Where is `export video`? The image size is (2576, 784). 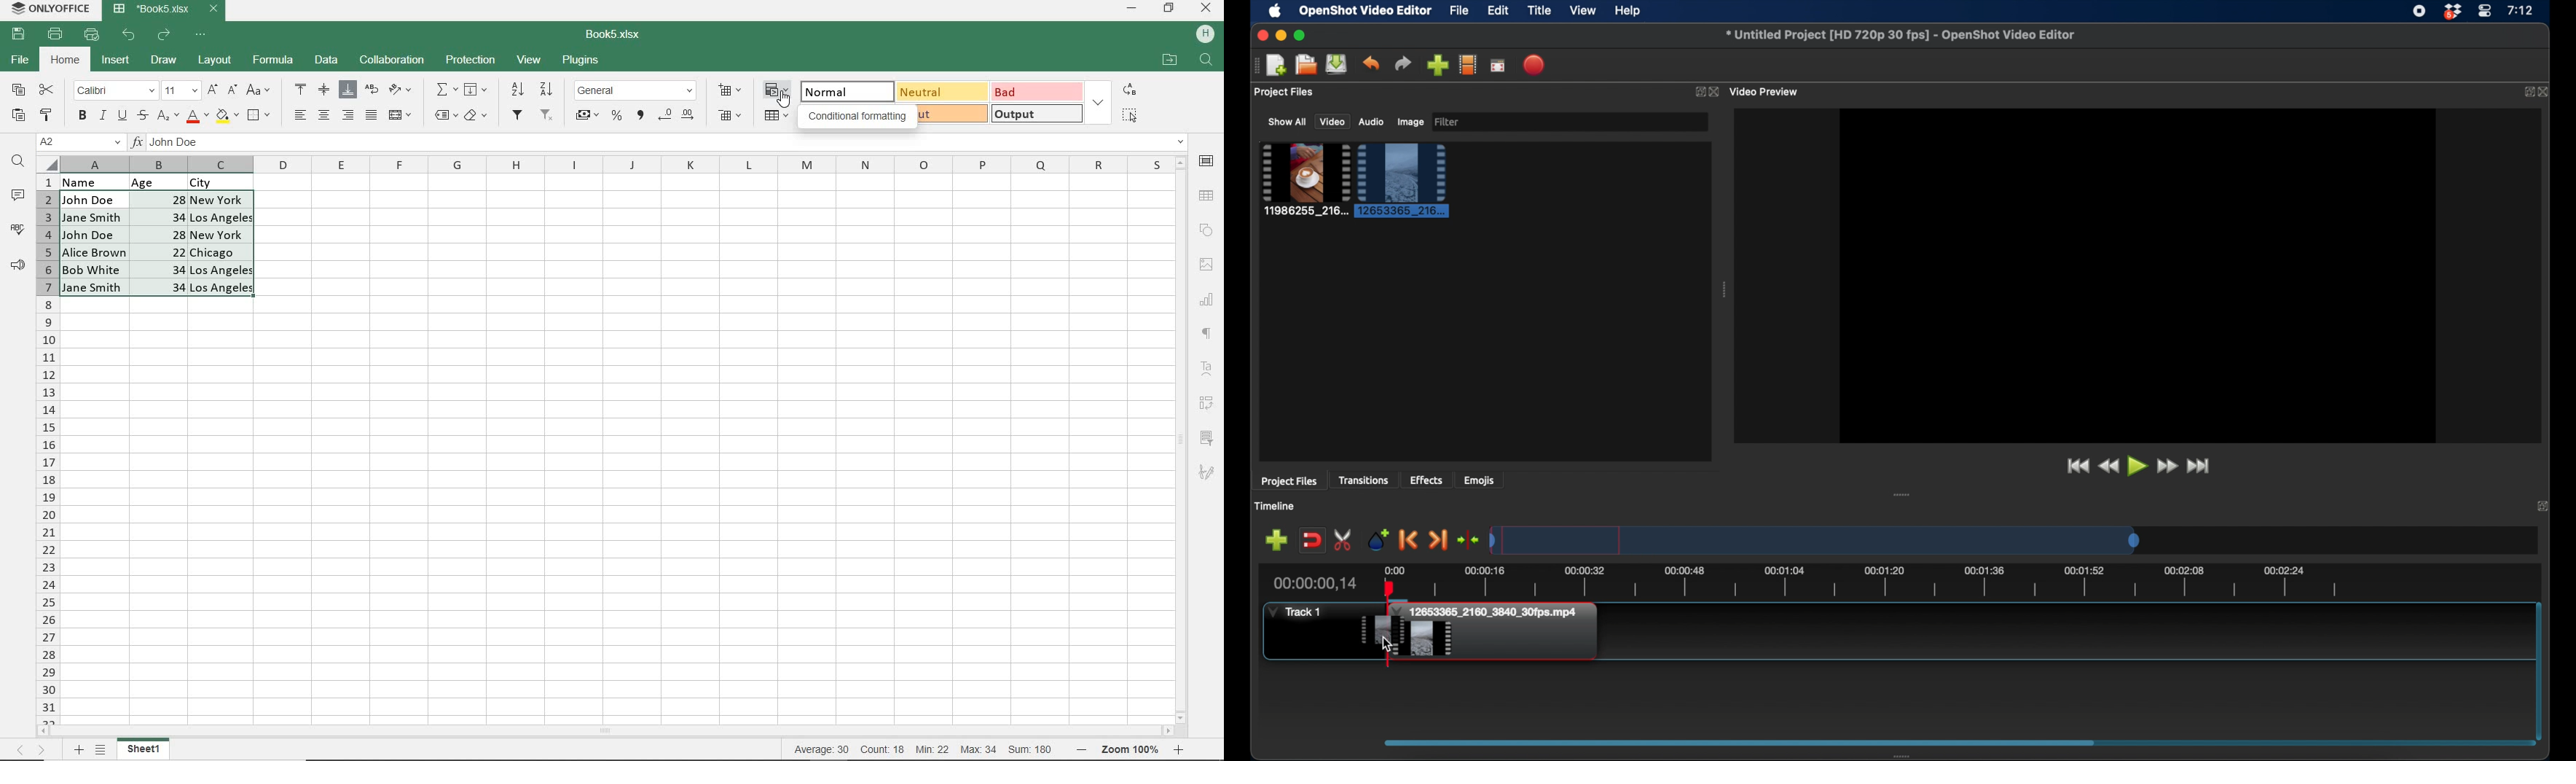 export video is located at coordinates (1536, 65).